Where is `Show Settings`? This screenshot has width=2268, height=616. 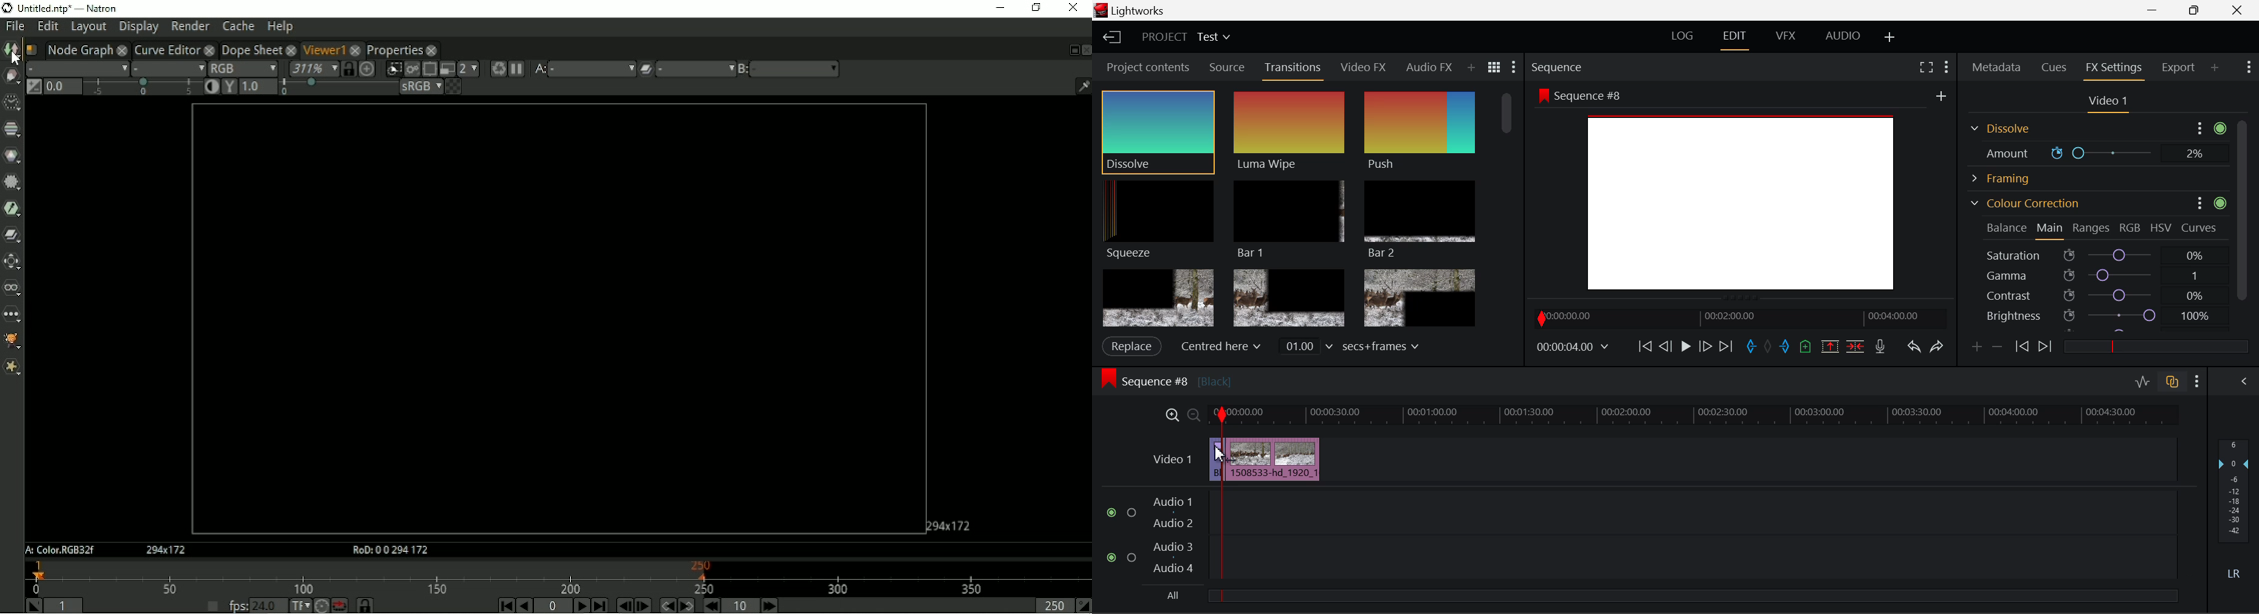 Show Settings is located at coordinates (1946, 65).